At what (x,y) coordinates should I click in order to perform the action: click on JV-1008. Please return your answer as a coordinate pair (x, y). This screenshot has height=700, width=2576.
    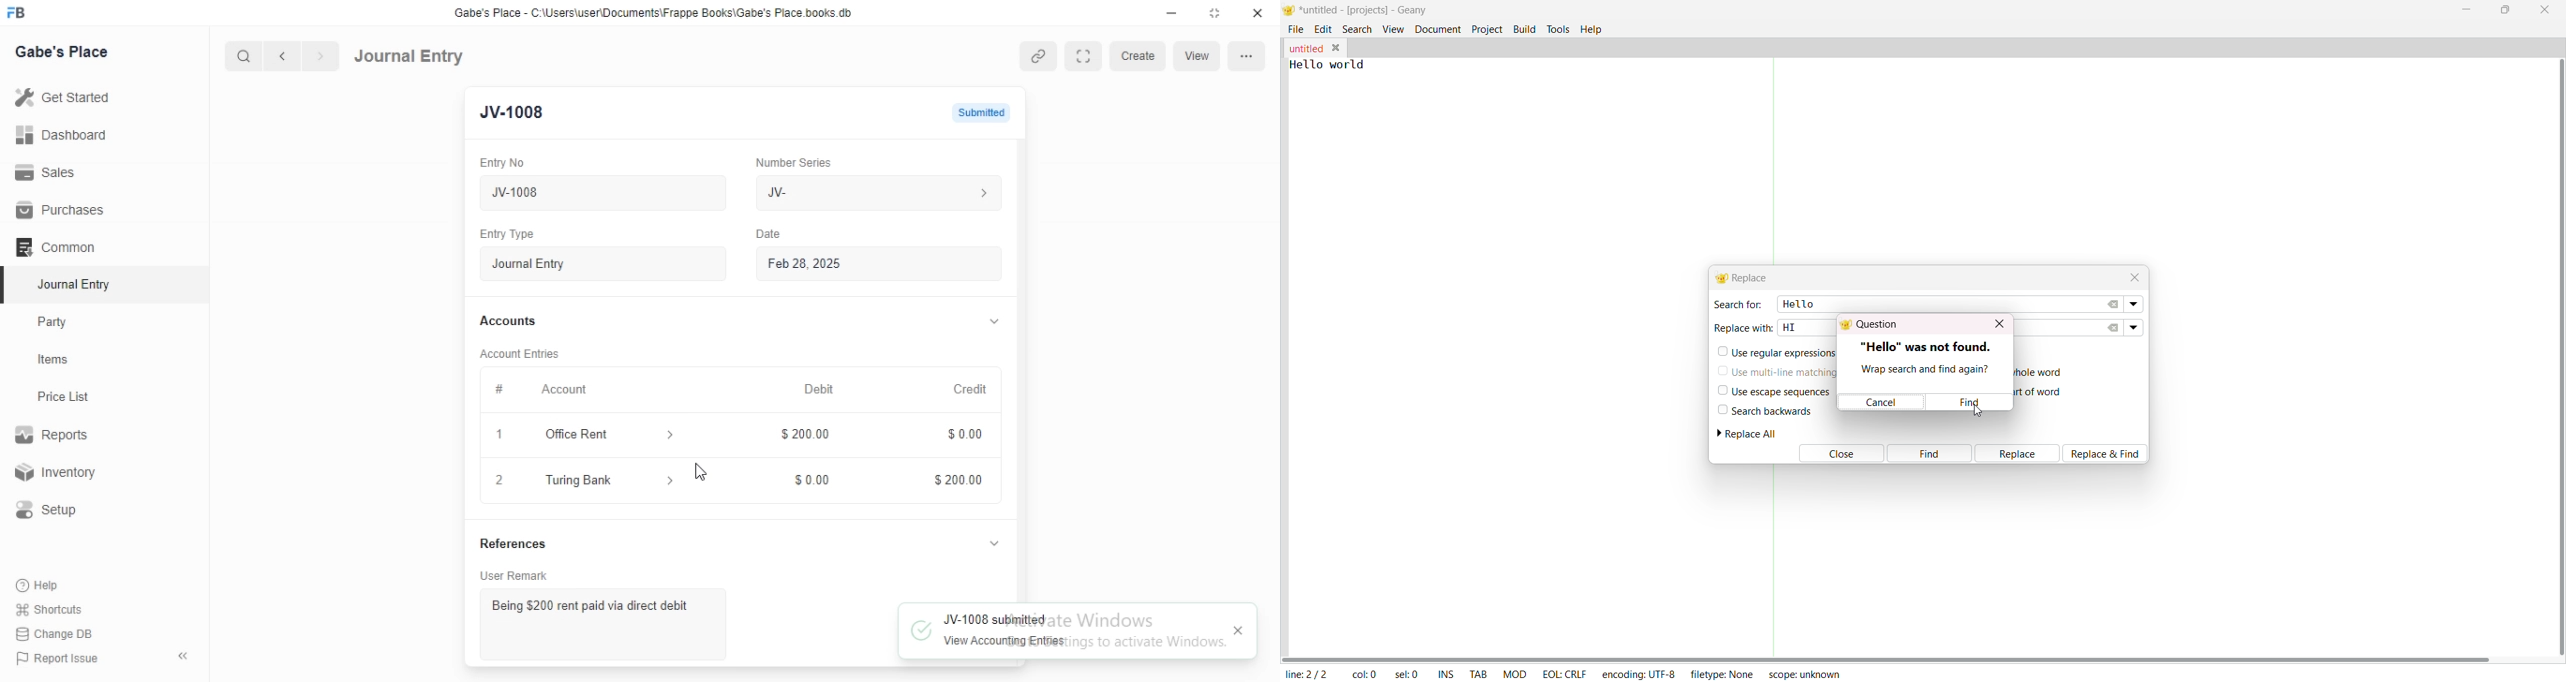
    Looking at the image, I should click on (510, 113).